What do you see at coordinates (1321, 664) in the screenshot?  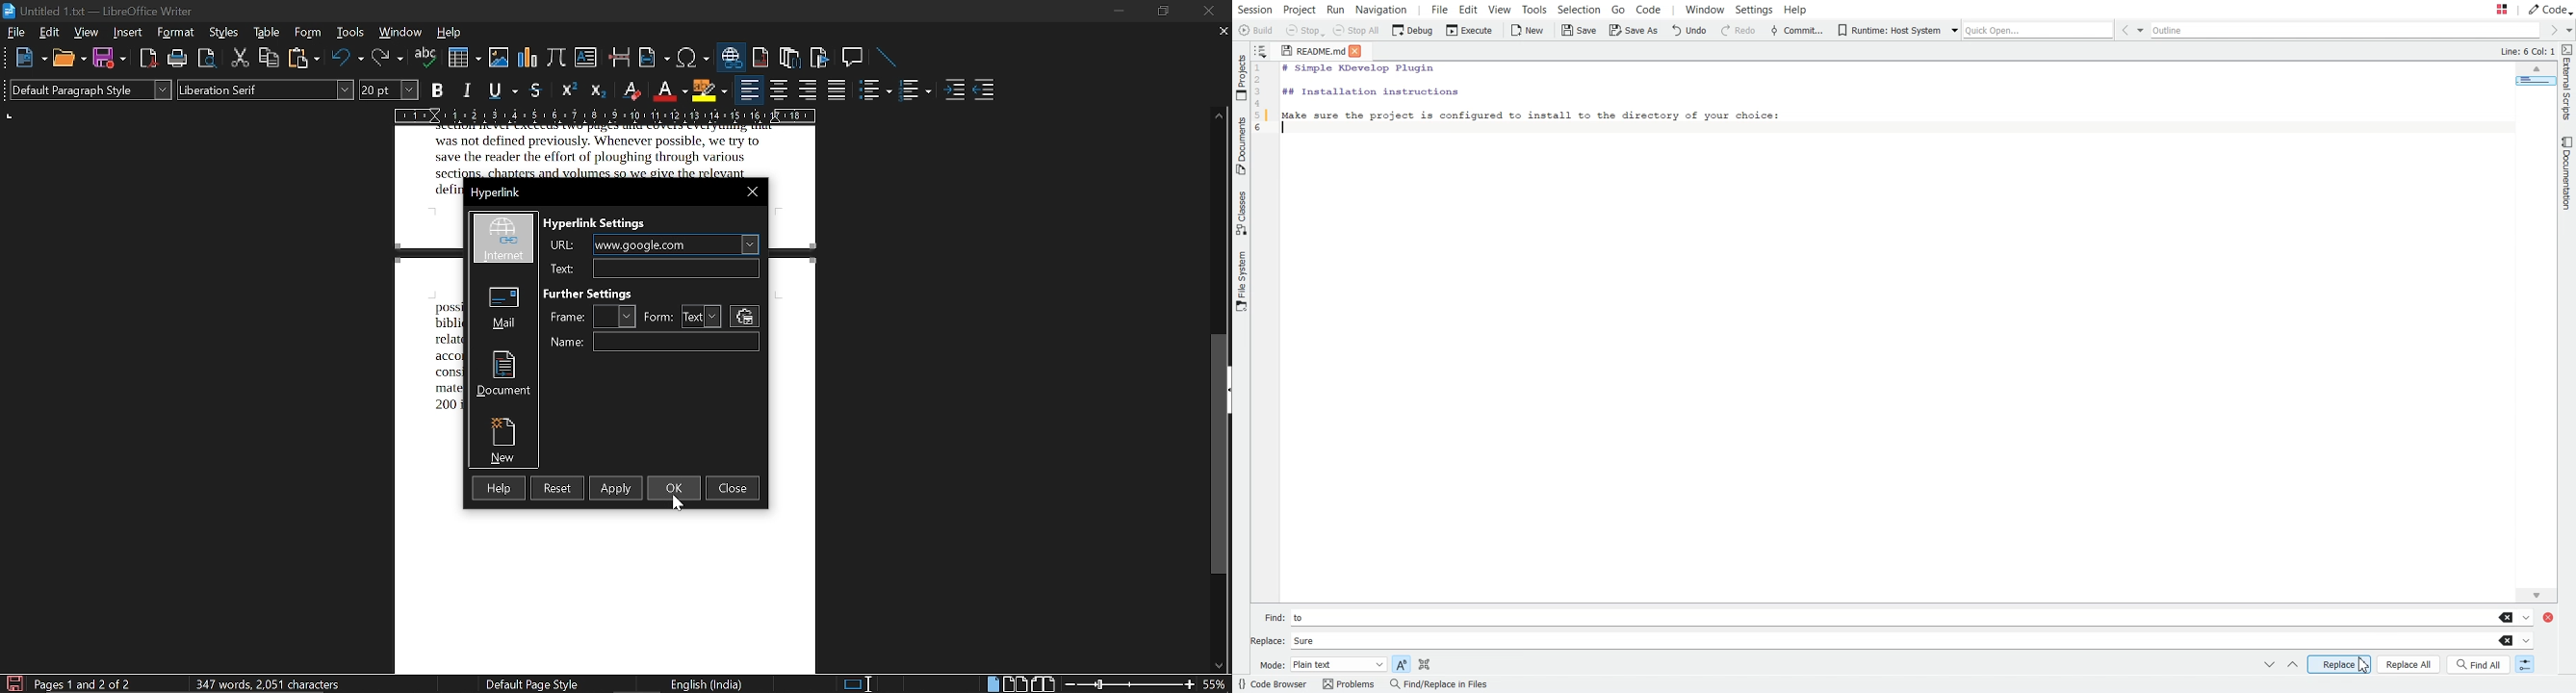 I see `Mode: Plain text` at bounding box center [1321, 664].